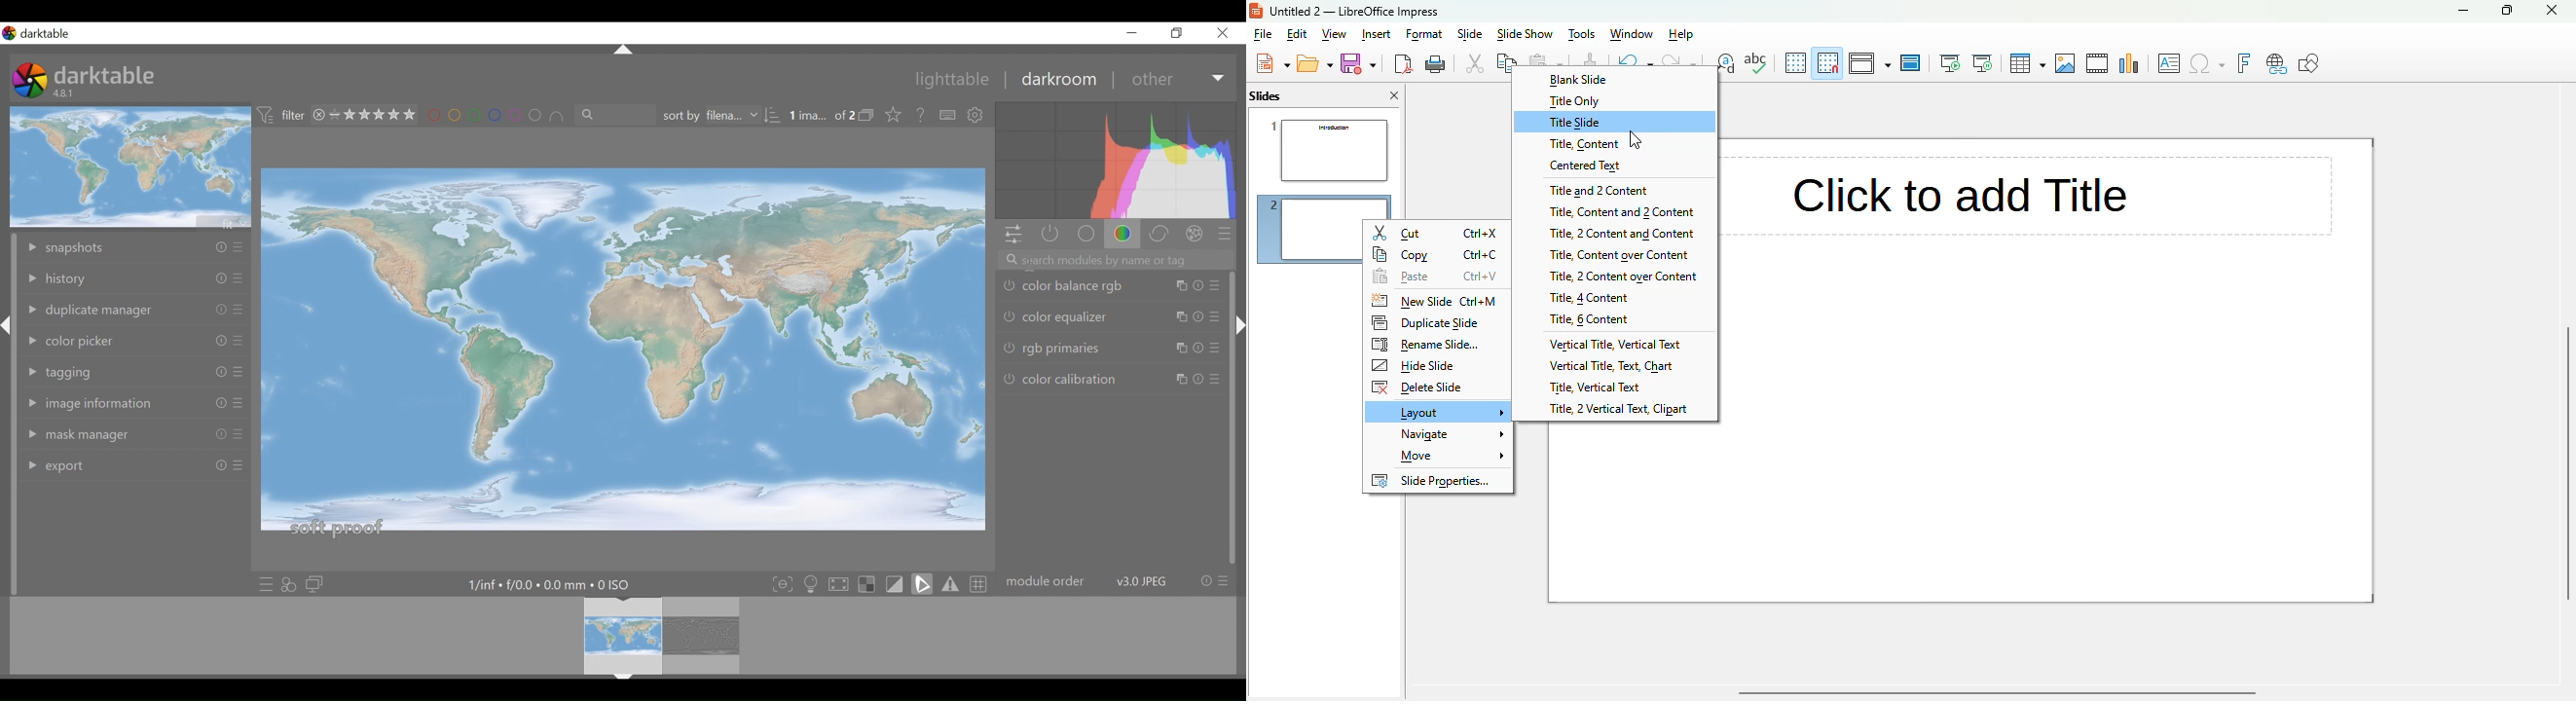 The image size is (2576, 728). Describe the element at coordinates (1437, 387) in the screenshot. I see `delete slide` at that location.